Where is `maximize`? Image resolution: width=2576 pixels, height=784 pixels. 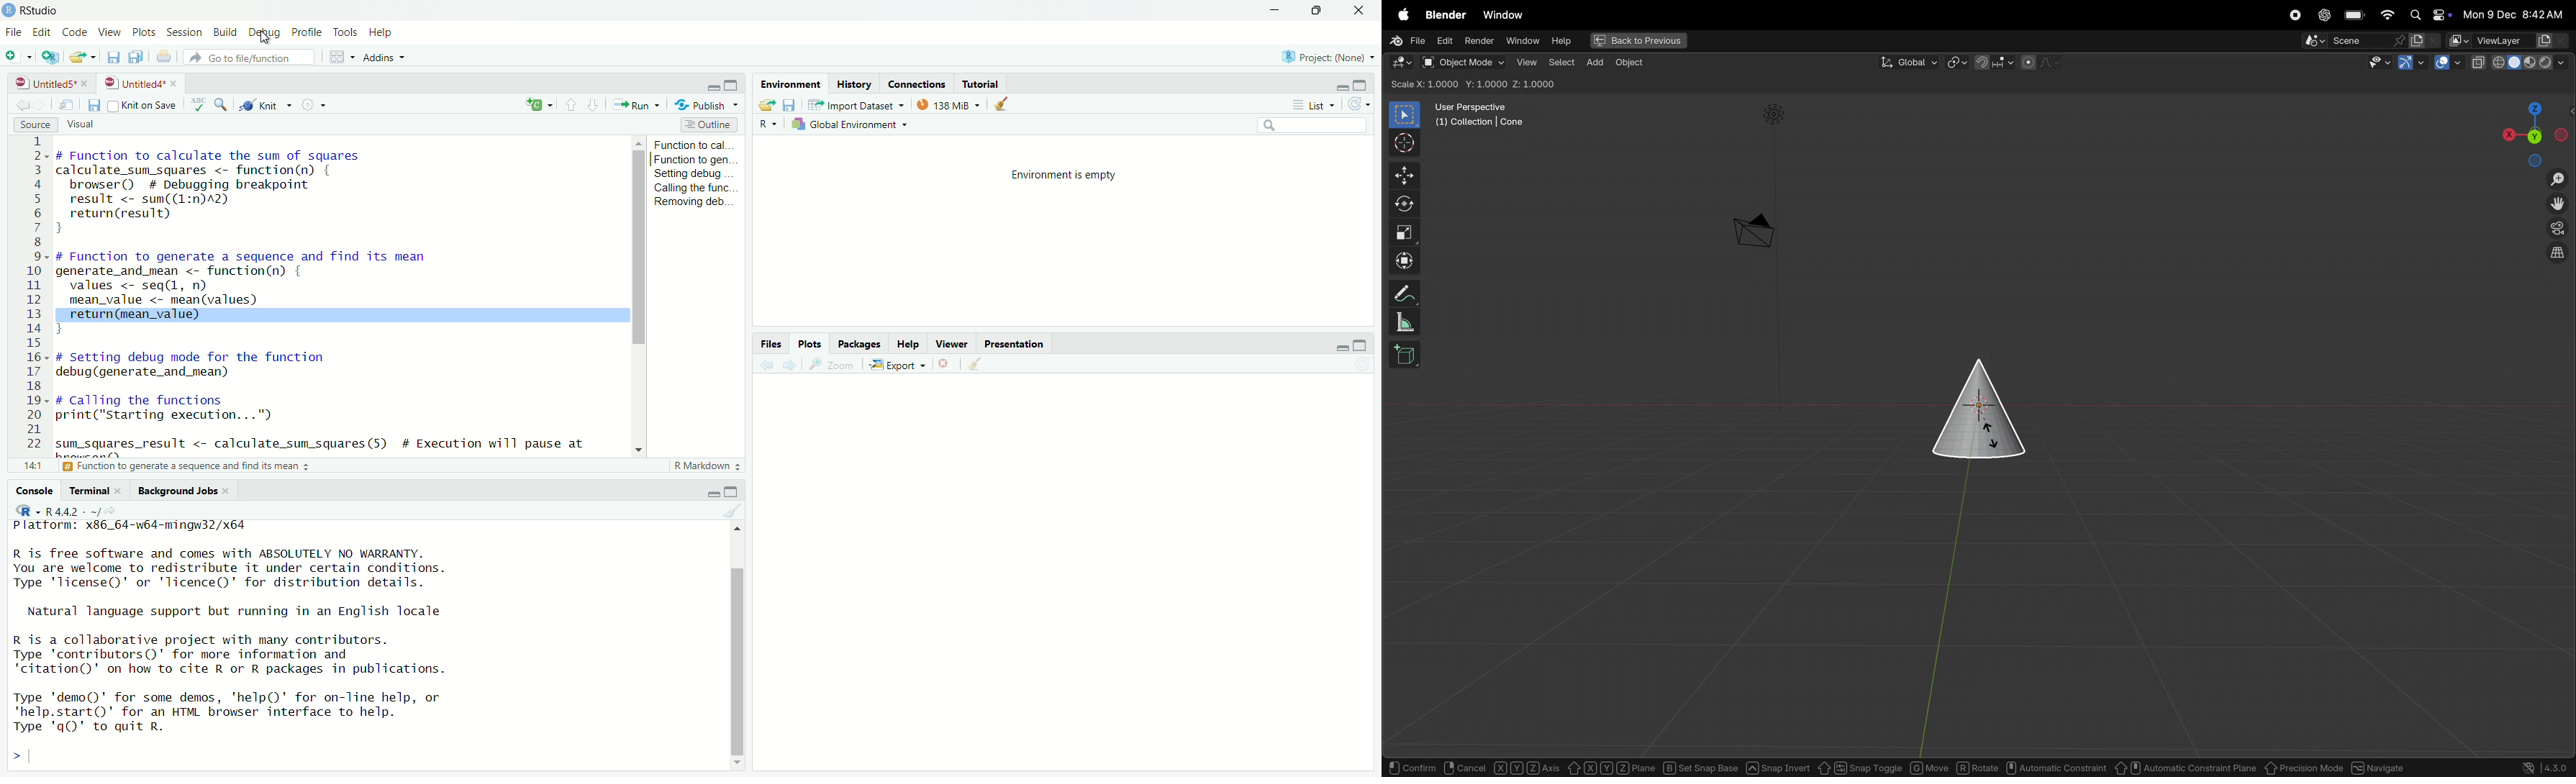
maximize is located at coordinates (1323, 12).